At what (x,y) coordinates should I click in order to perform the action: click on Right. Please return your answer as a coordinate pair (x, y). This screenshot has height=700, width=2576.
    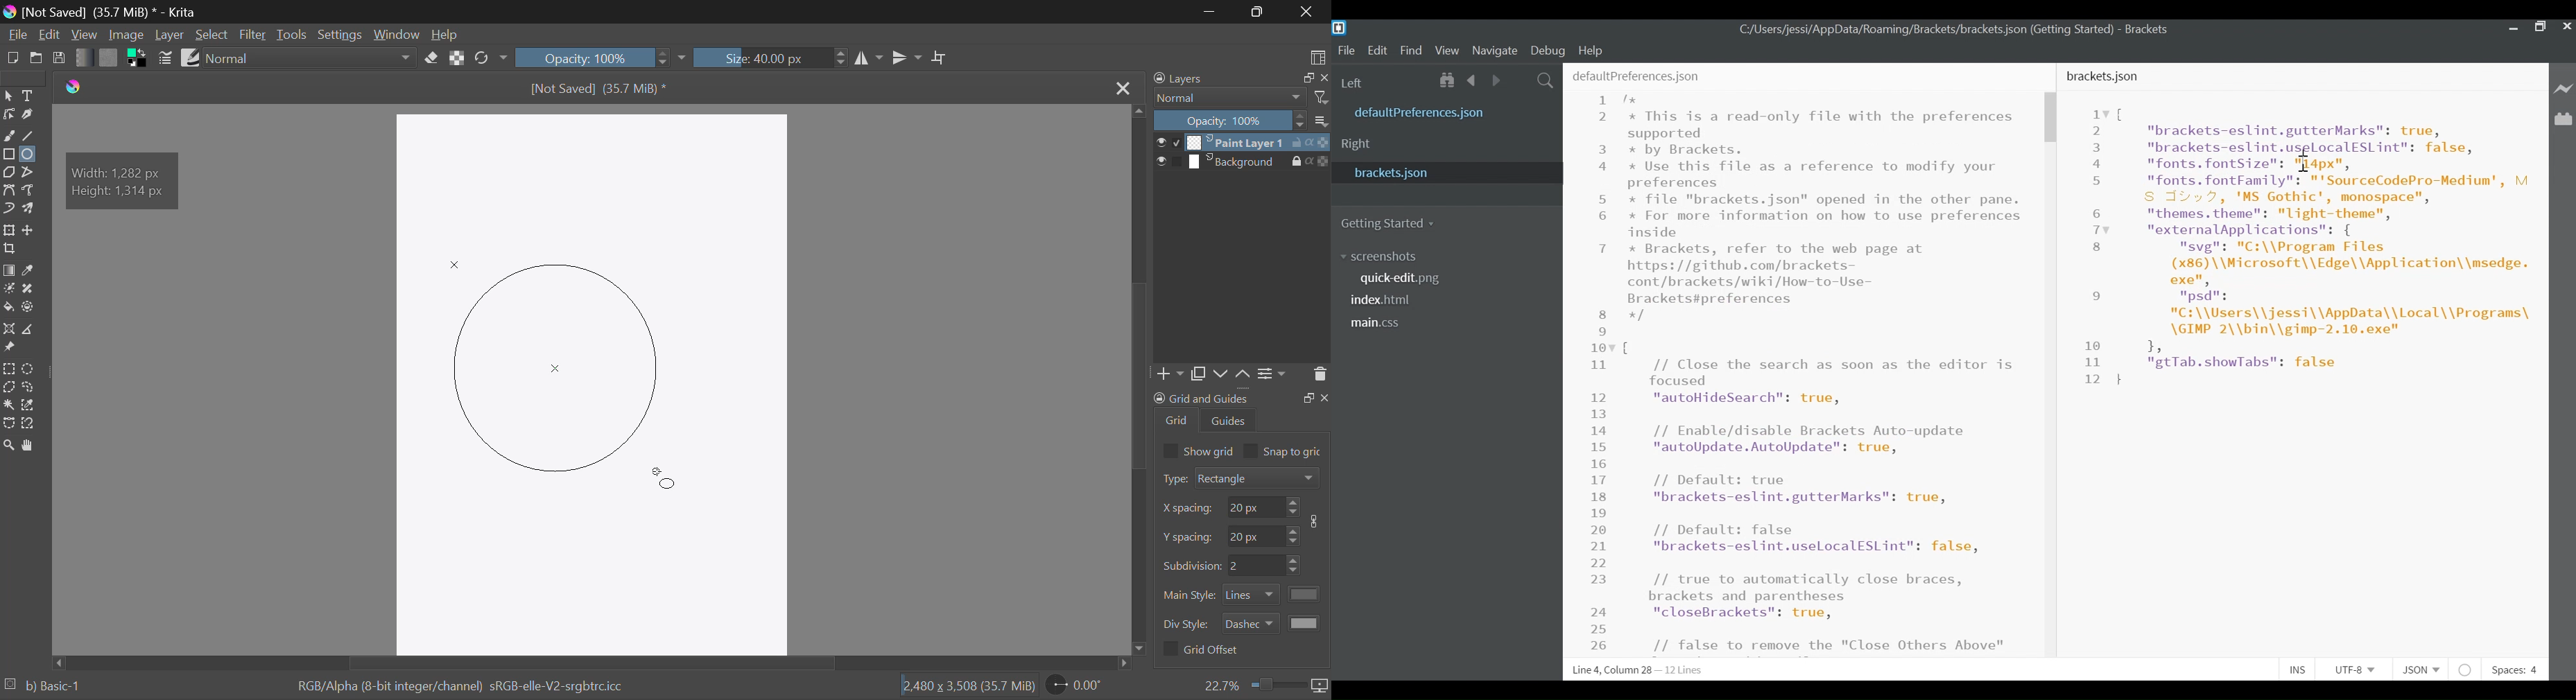
    Looking at the image, I should click on (1356, 145).